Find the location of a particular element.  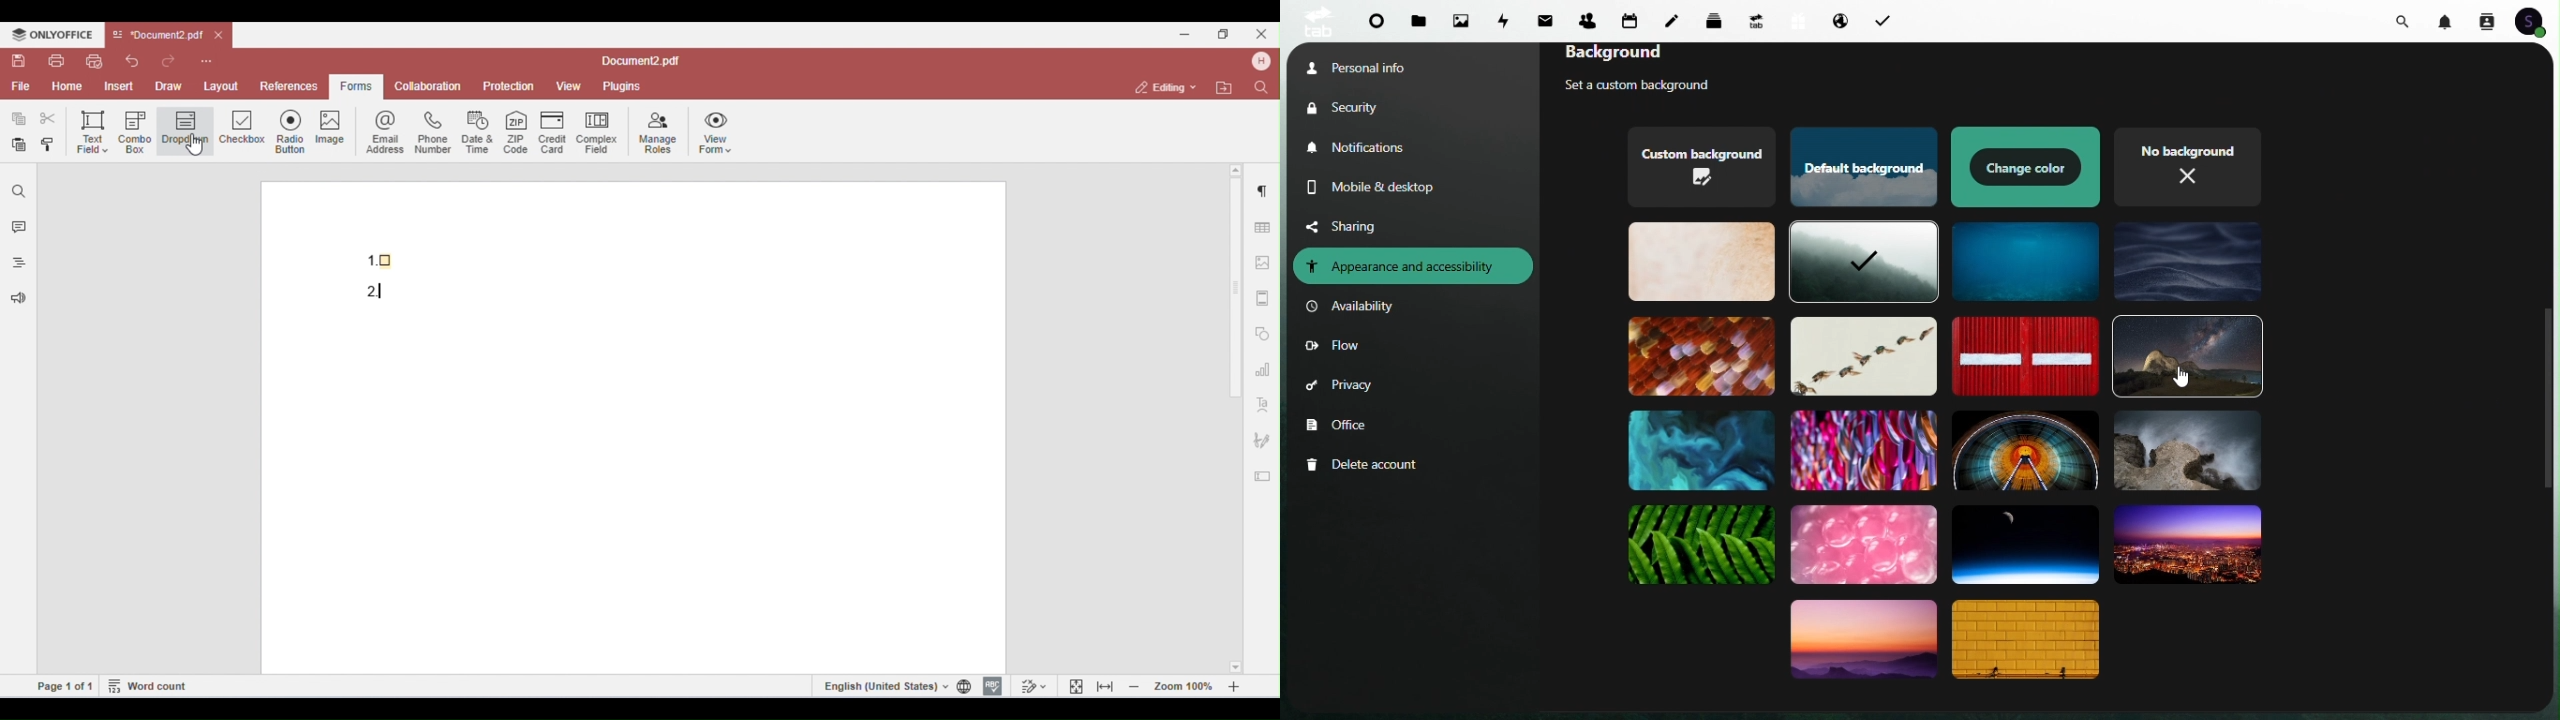

Contacts is located at coordinates (2486, 20).